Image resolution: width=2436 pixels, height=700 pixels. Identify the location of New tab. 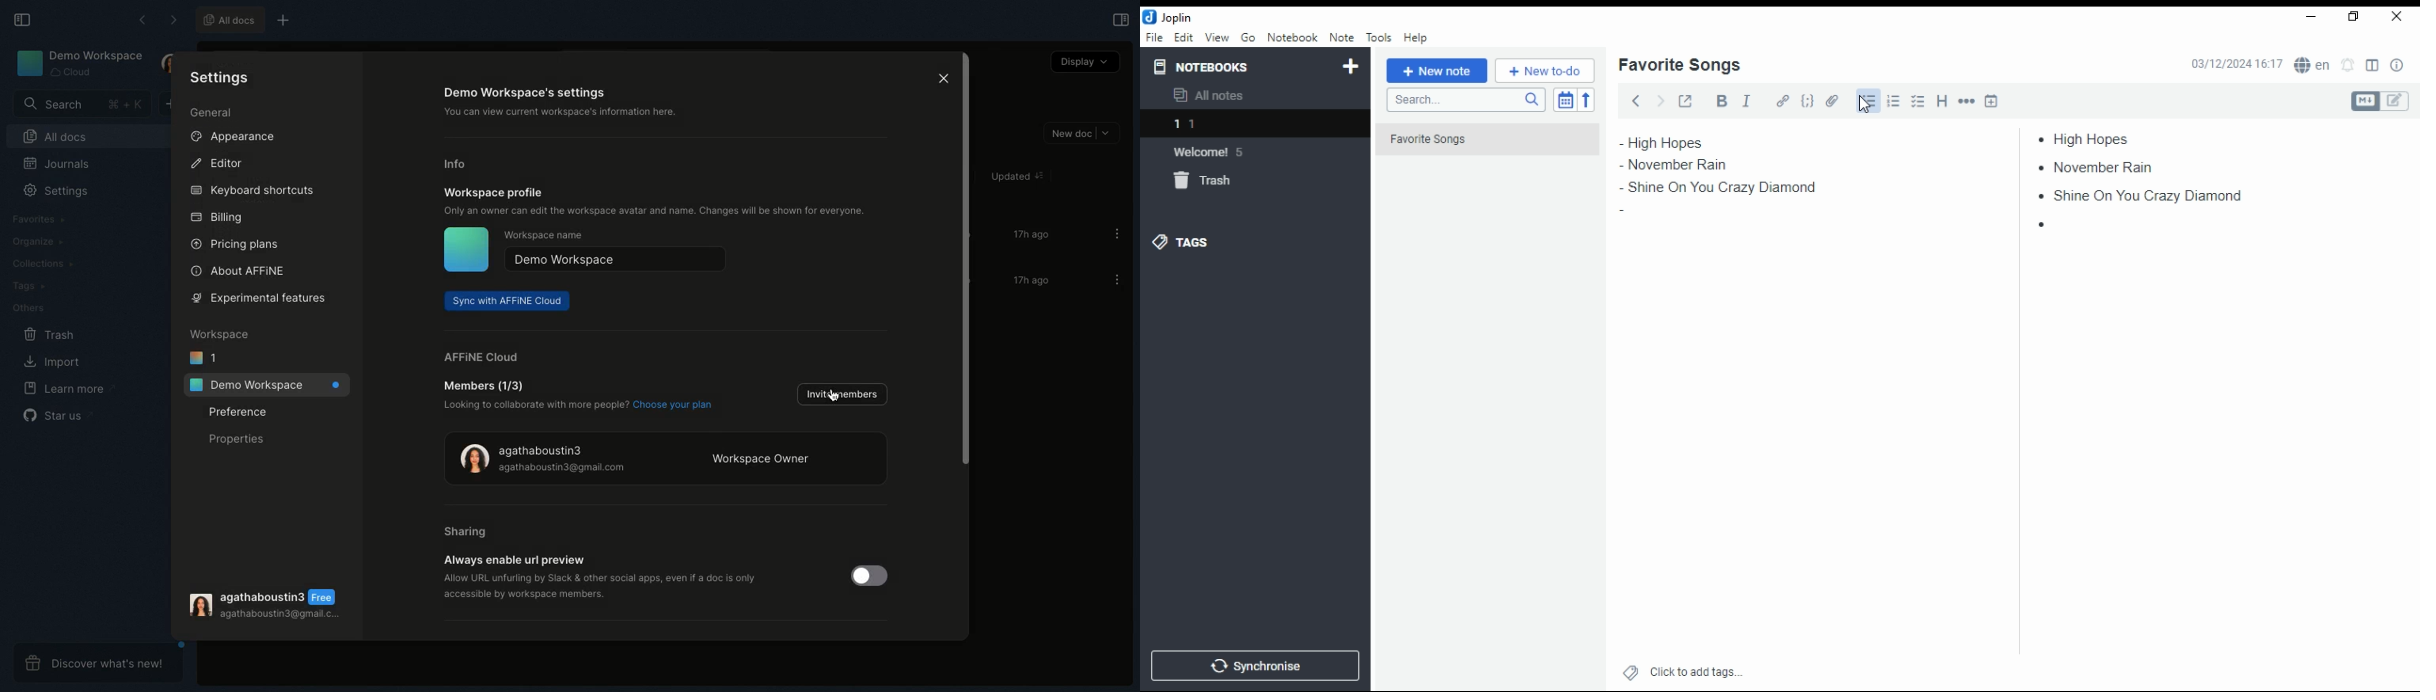
(291, 19).